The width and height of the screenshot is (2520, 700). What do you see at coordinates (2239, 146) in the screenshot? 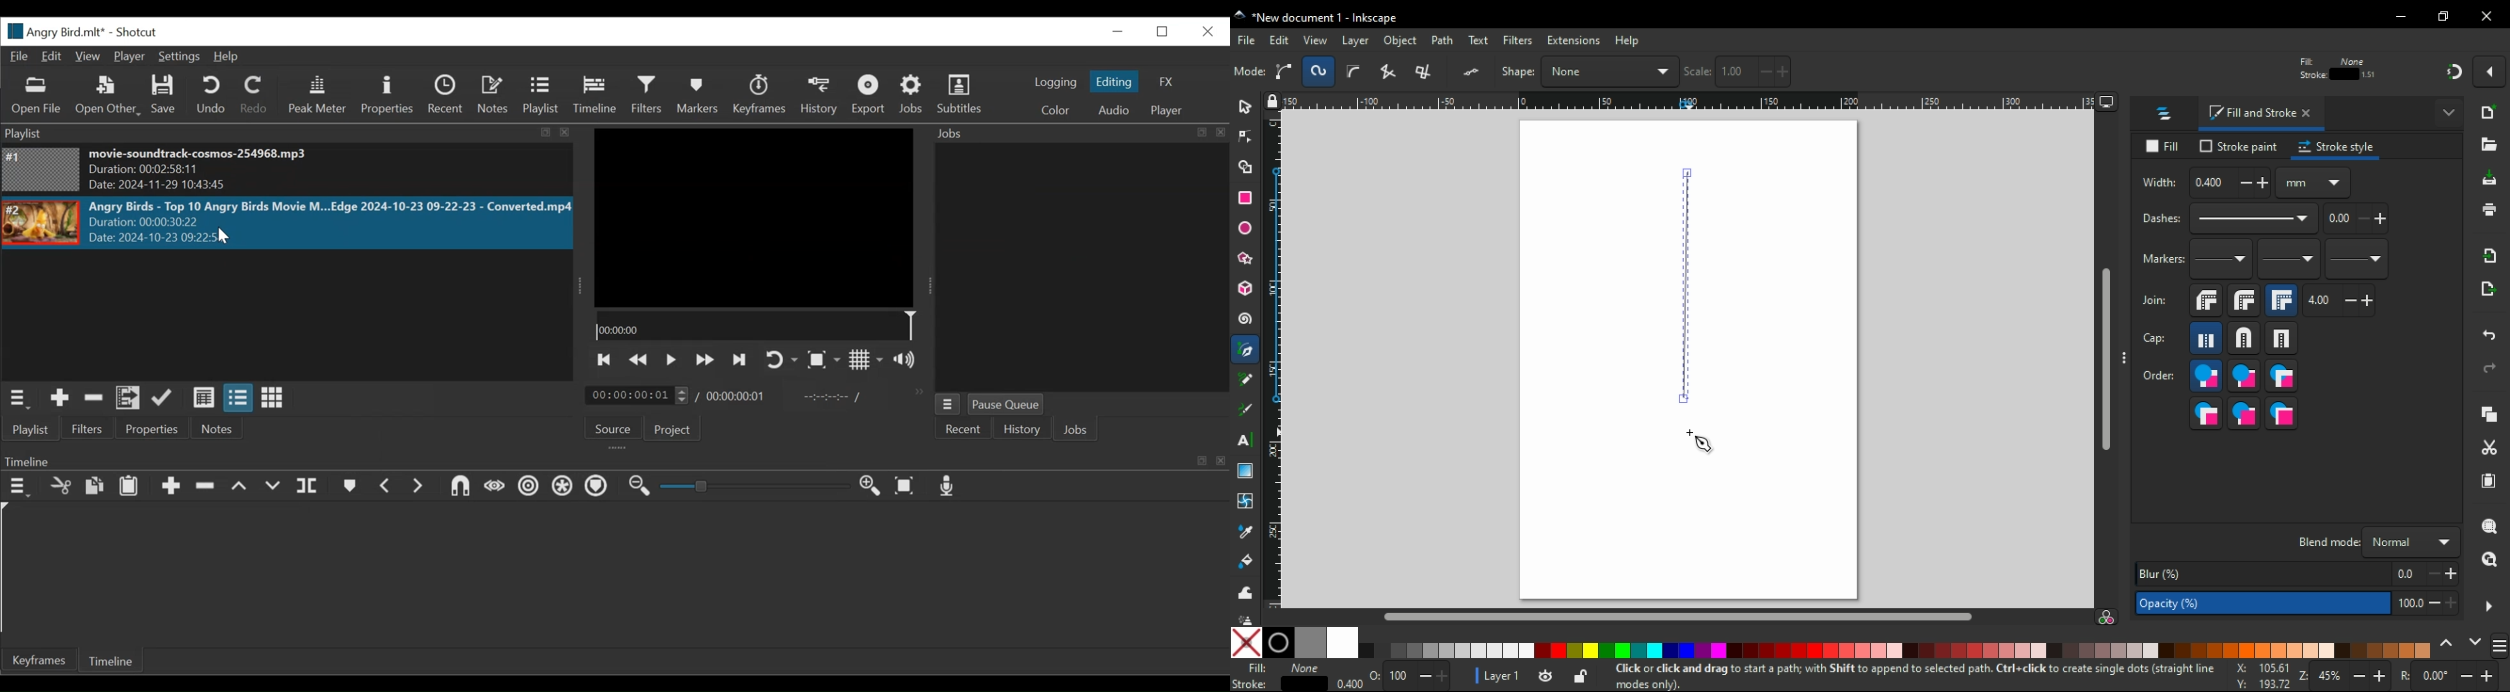
I see `stroke paint` at bounding box center [2239, 146].